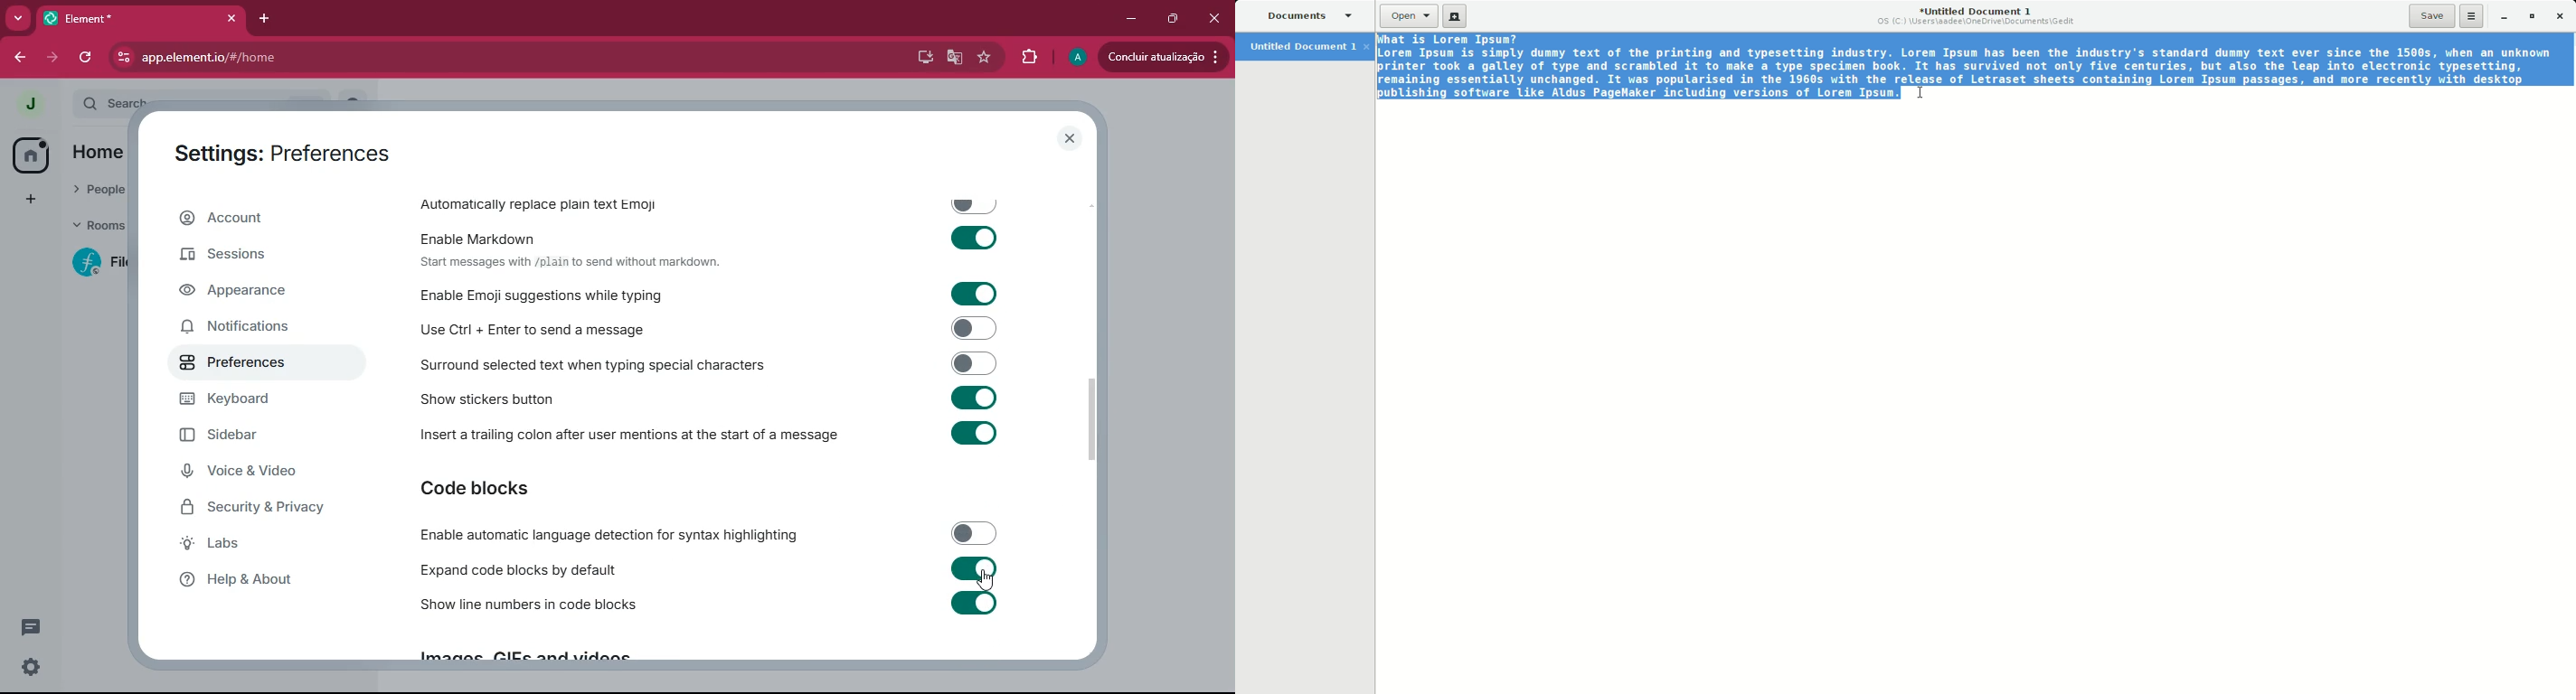  I want to click on Search, so click(229, 100).